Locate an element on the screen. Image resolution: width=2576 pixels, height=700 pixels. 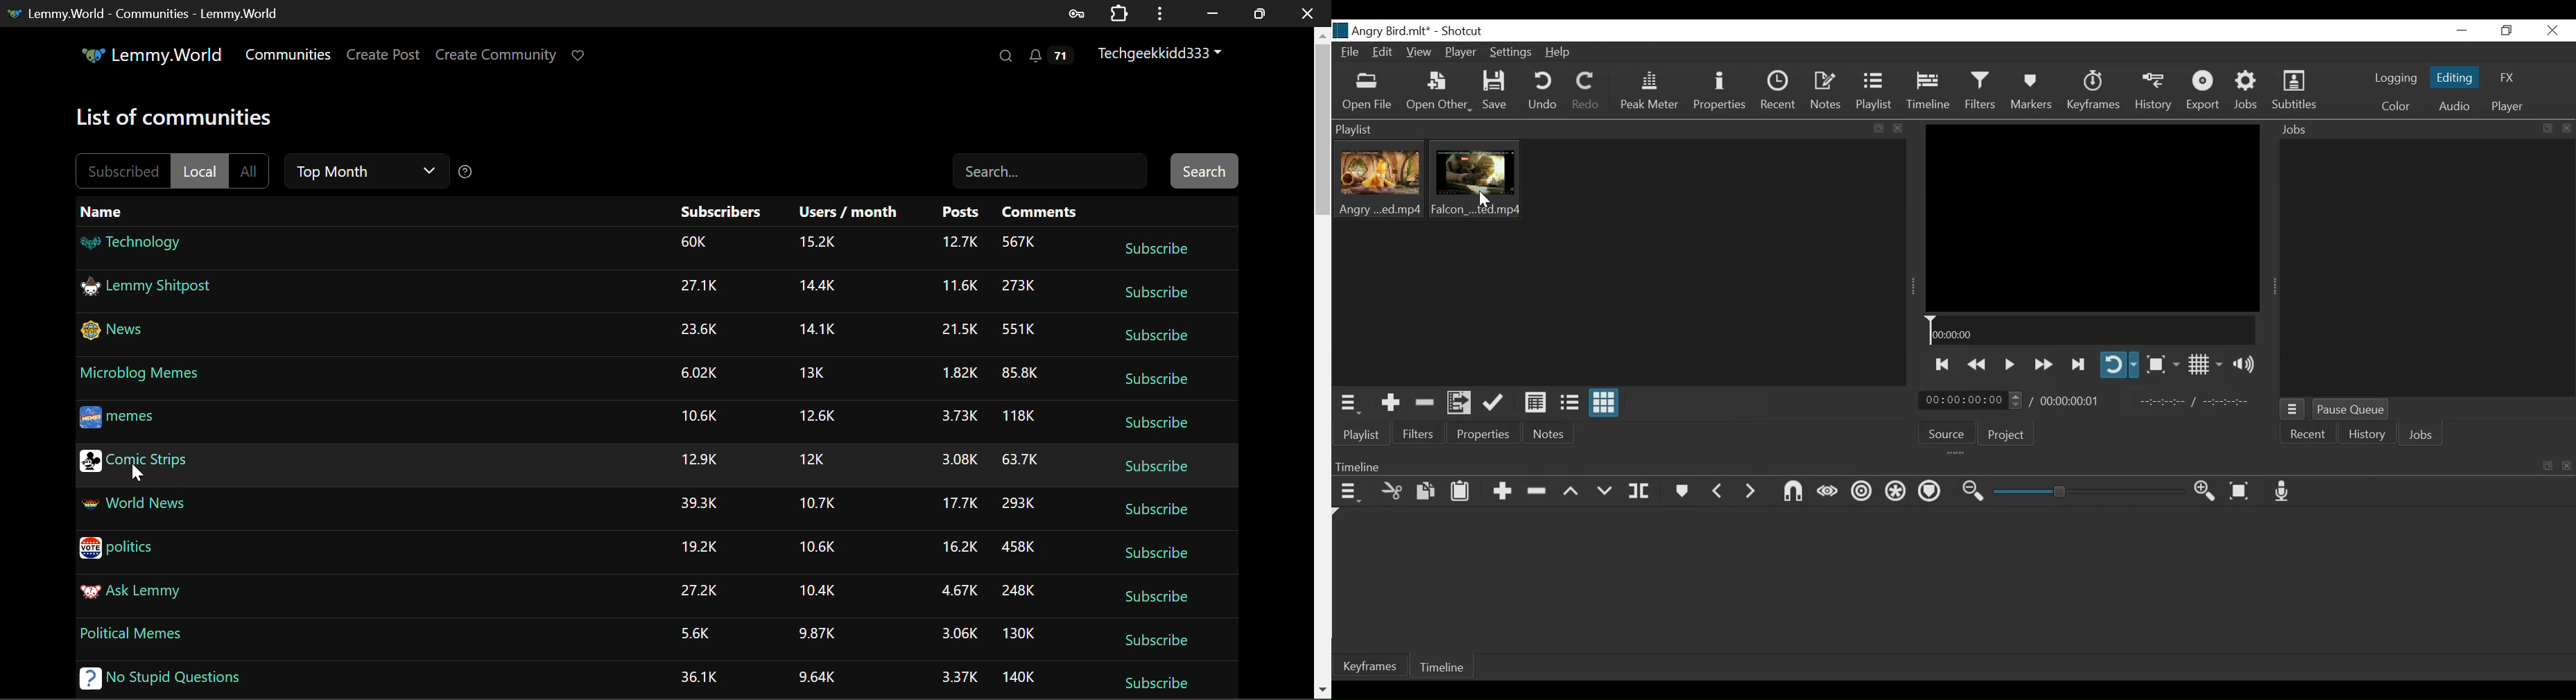
Subscribe is located at coordinates (1153, 597).